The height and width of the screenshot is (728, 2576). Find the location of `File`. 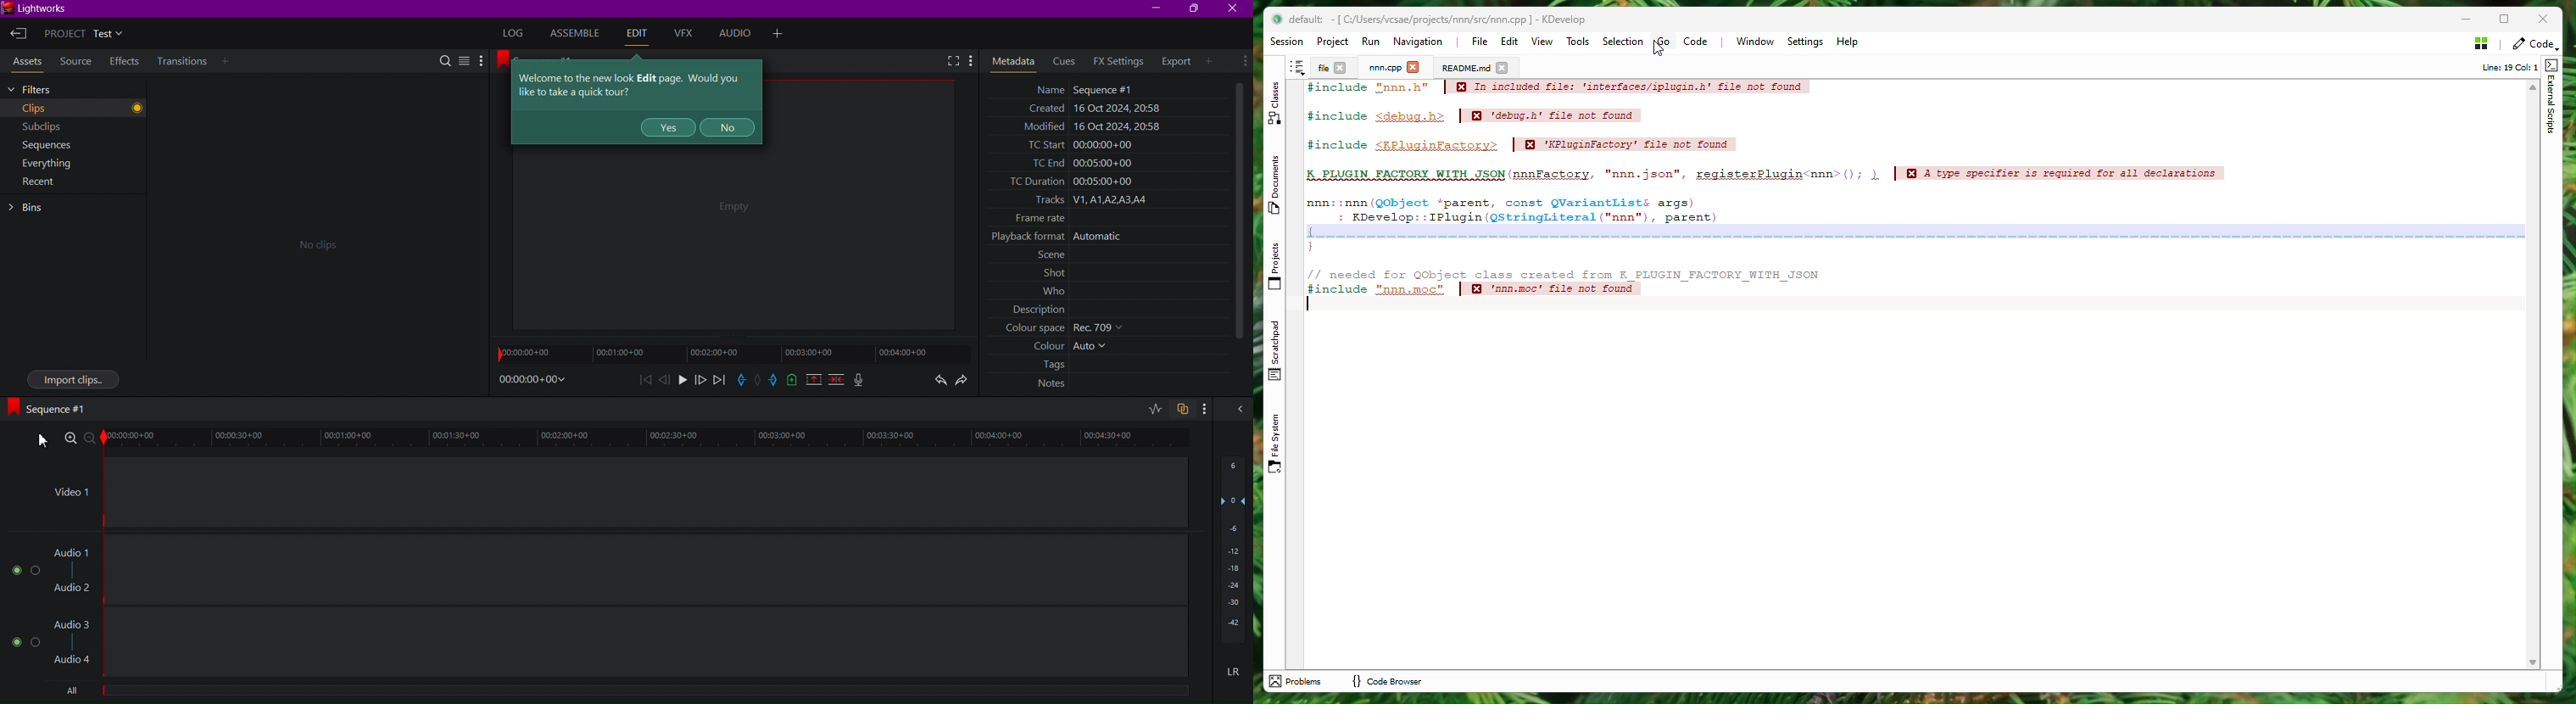

File is located at coordinates (1479, 41).